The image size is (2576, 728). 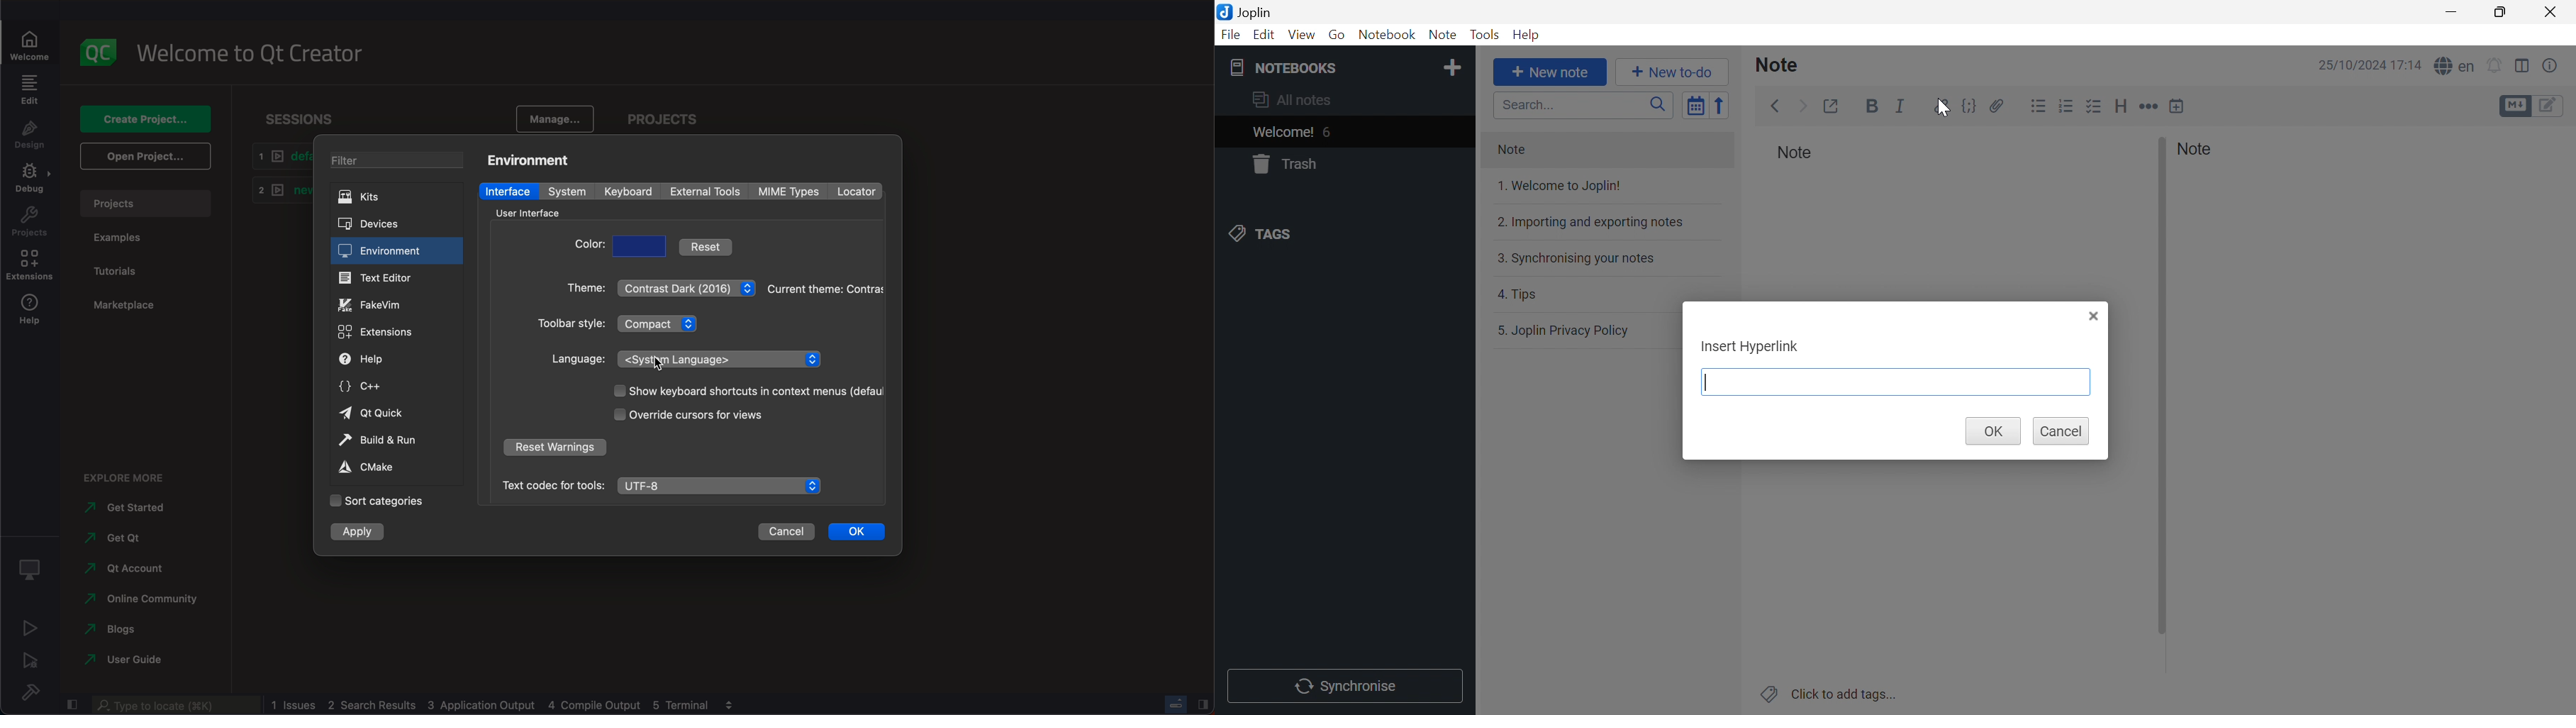 I want to click on Insert time, so click(x=2177, y=106).